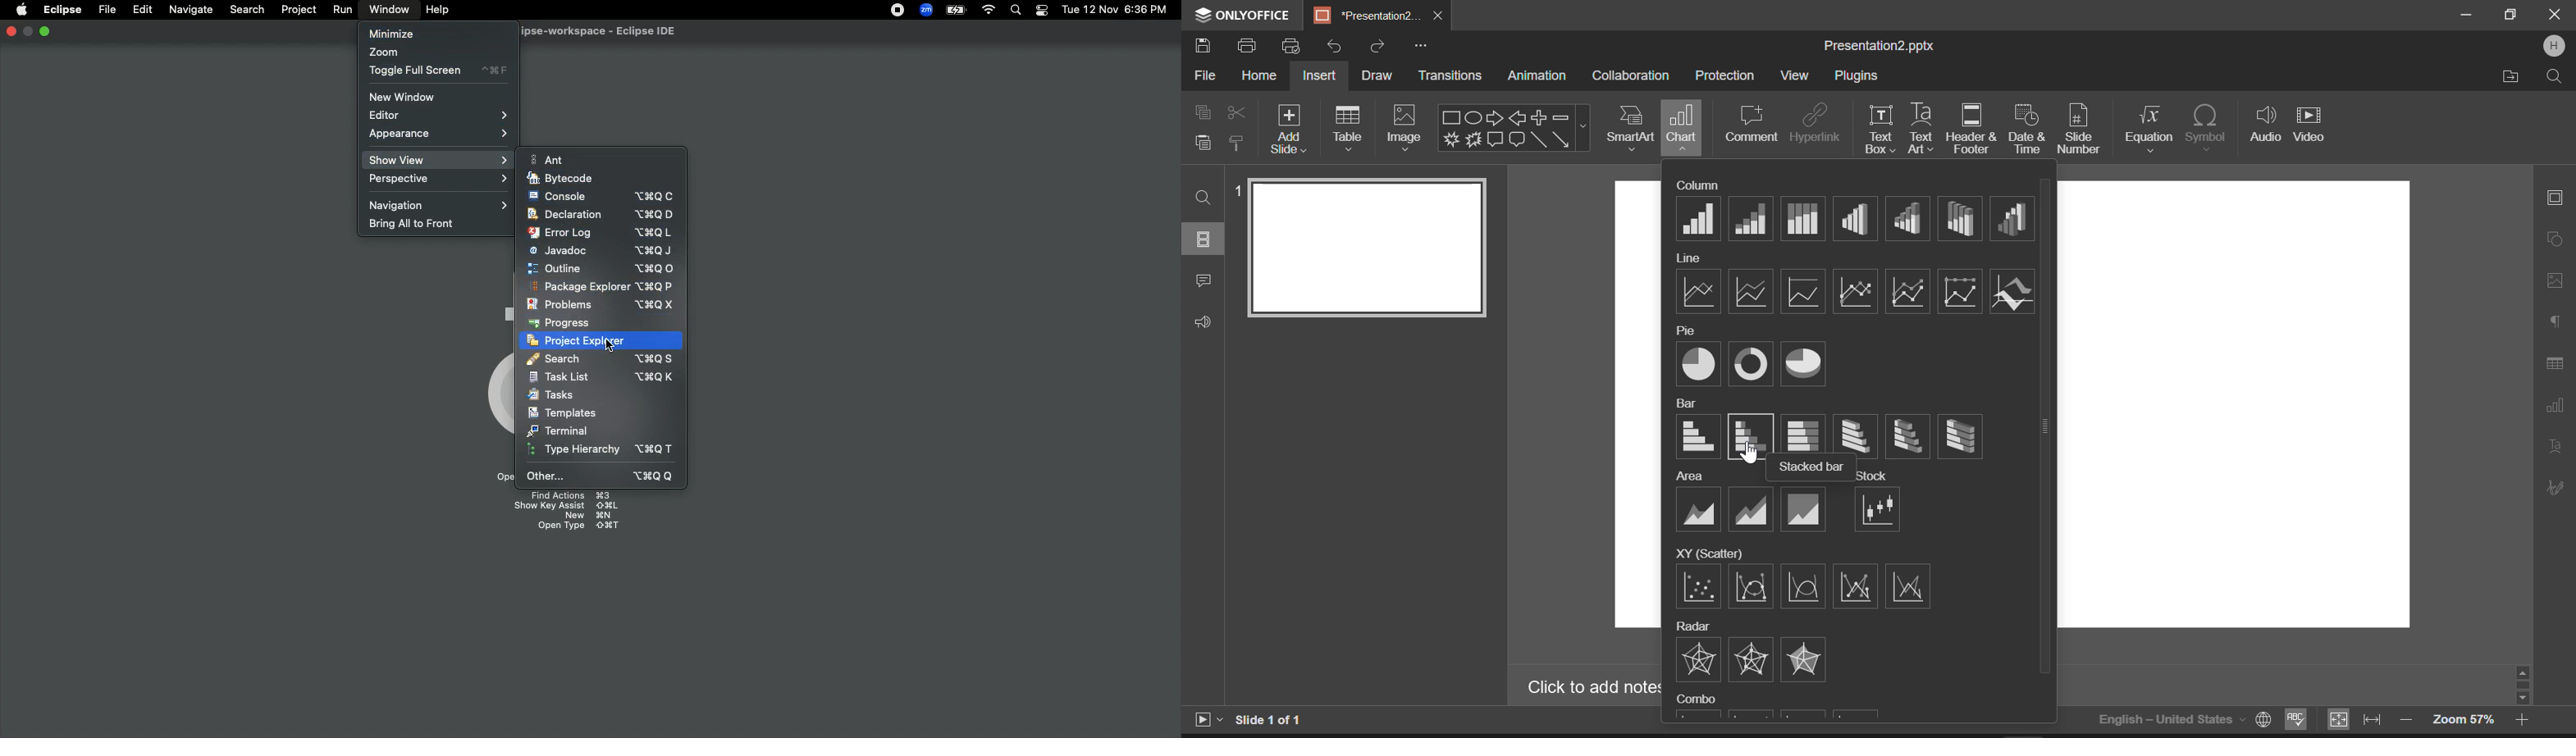  Describe the element at coordinates (2556, 364) in the screenshot. I see `Table Settings` at that location.